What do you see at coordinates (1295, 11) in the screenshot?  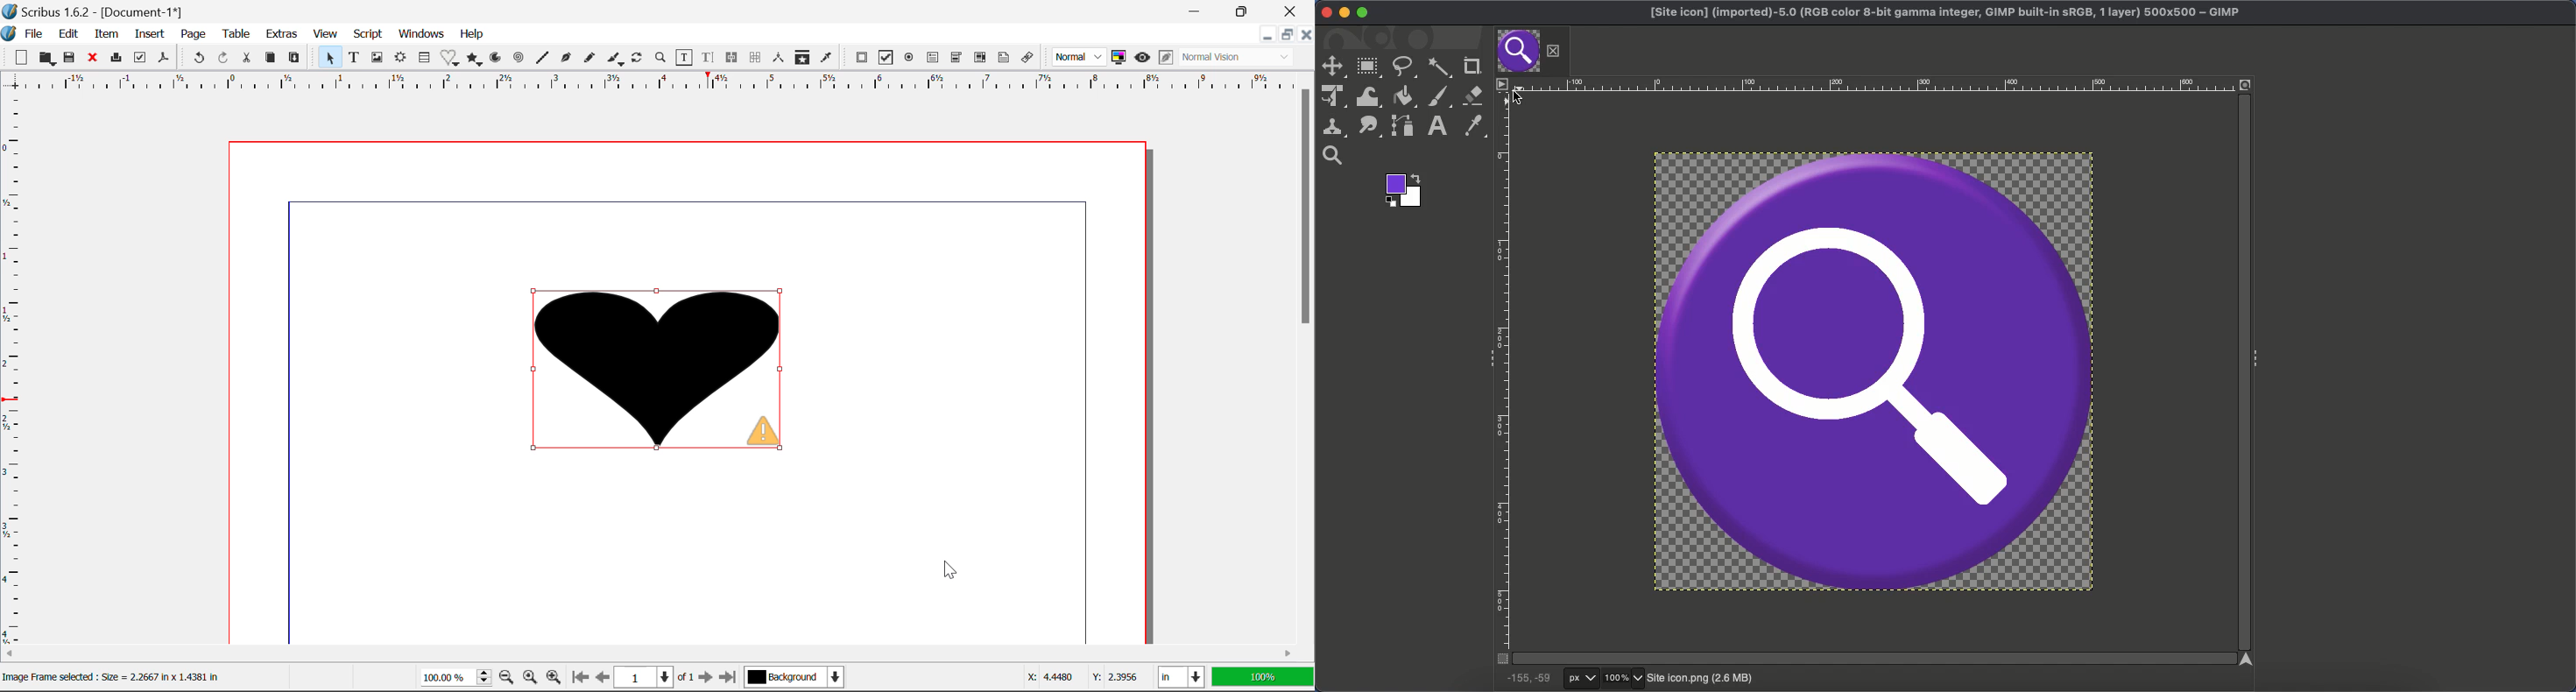 I see `Close` at bounding box center [1295, 11].